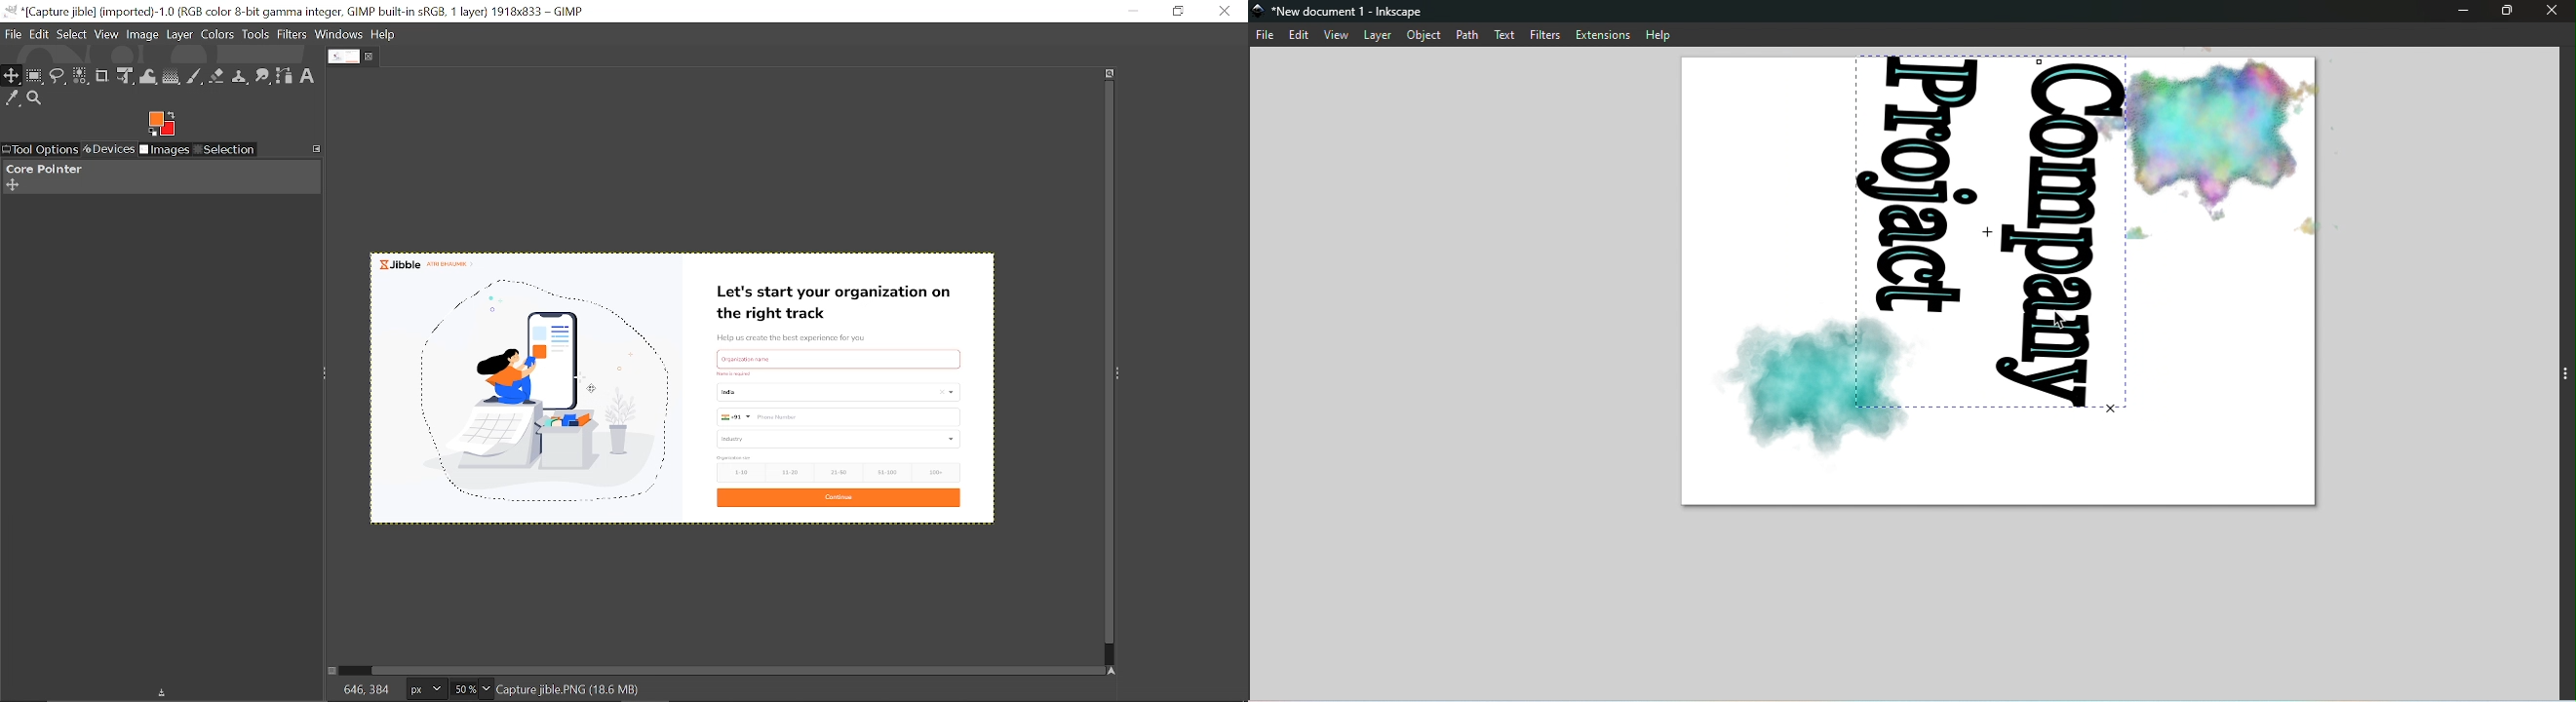 The height and width of the screenshot is (728, 2576). I want to click on Text tool, so click(307, 76).